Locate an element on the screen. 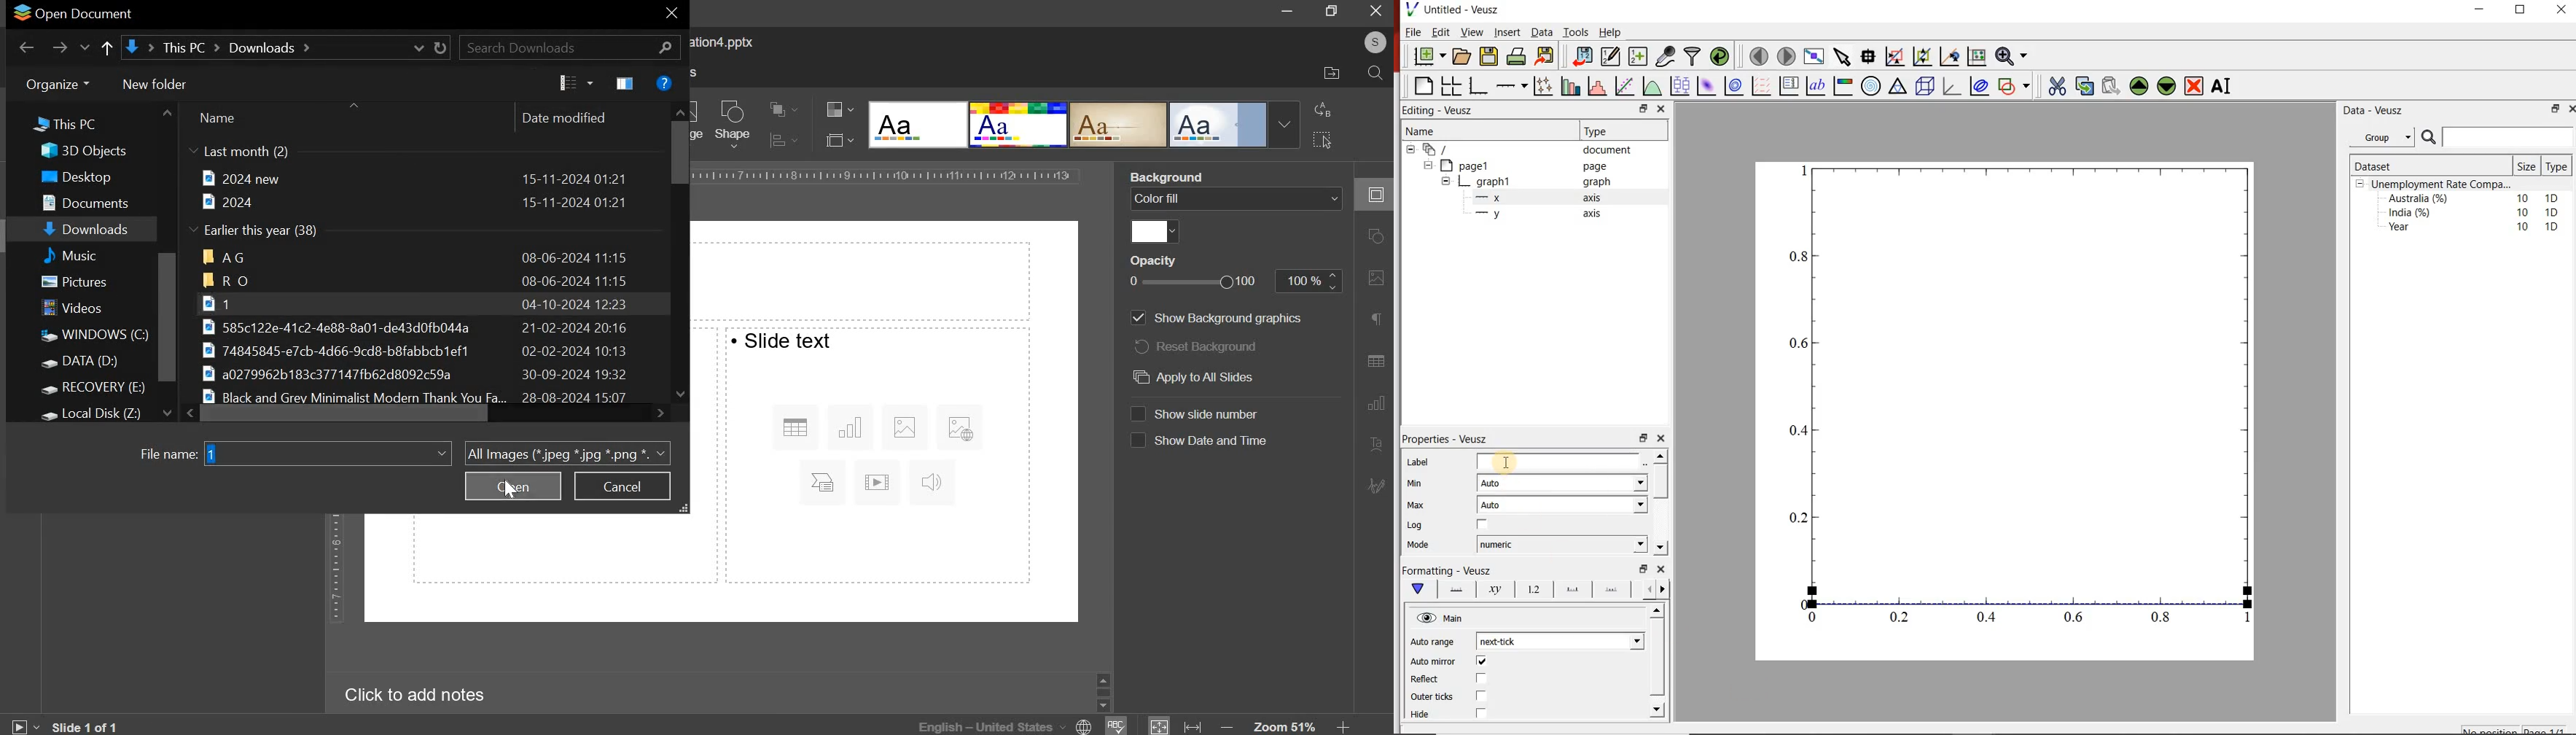 The height and width of the screenshot is (756, 2576). file is located at coordinates (414, 202).